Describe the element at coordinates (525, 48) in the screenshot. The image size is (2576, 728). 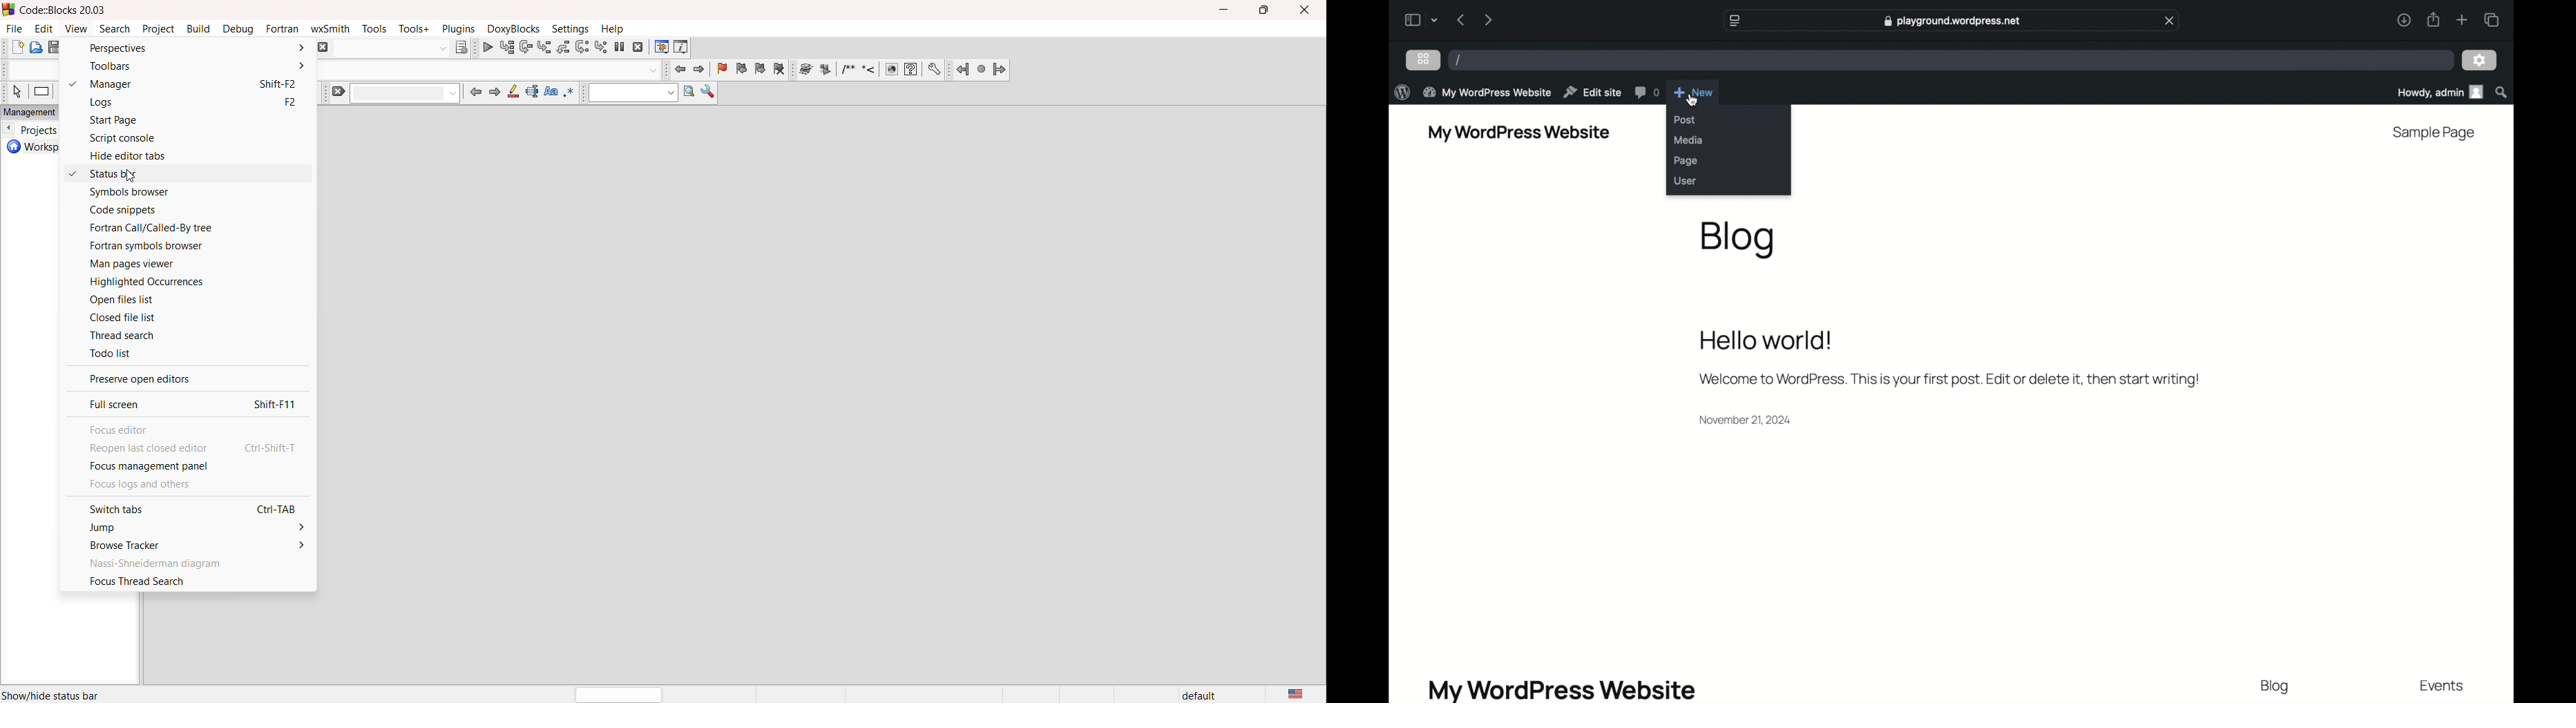
I see `next line ` at that location.